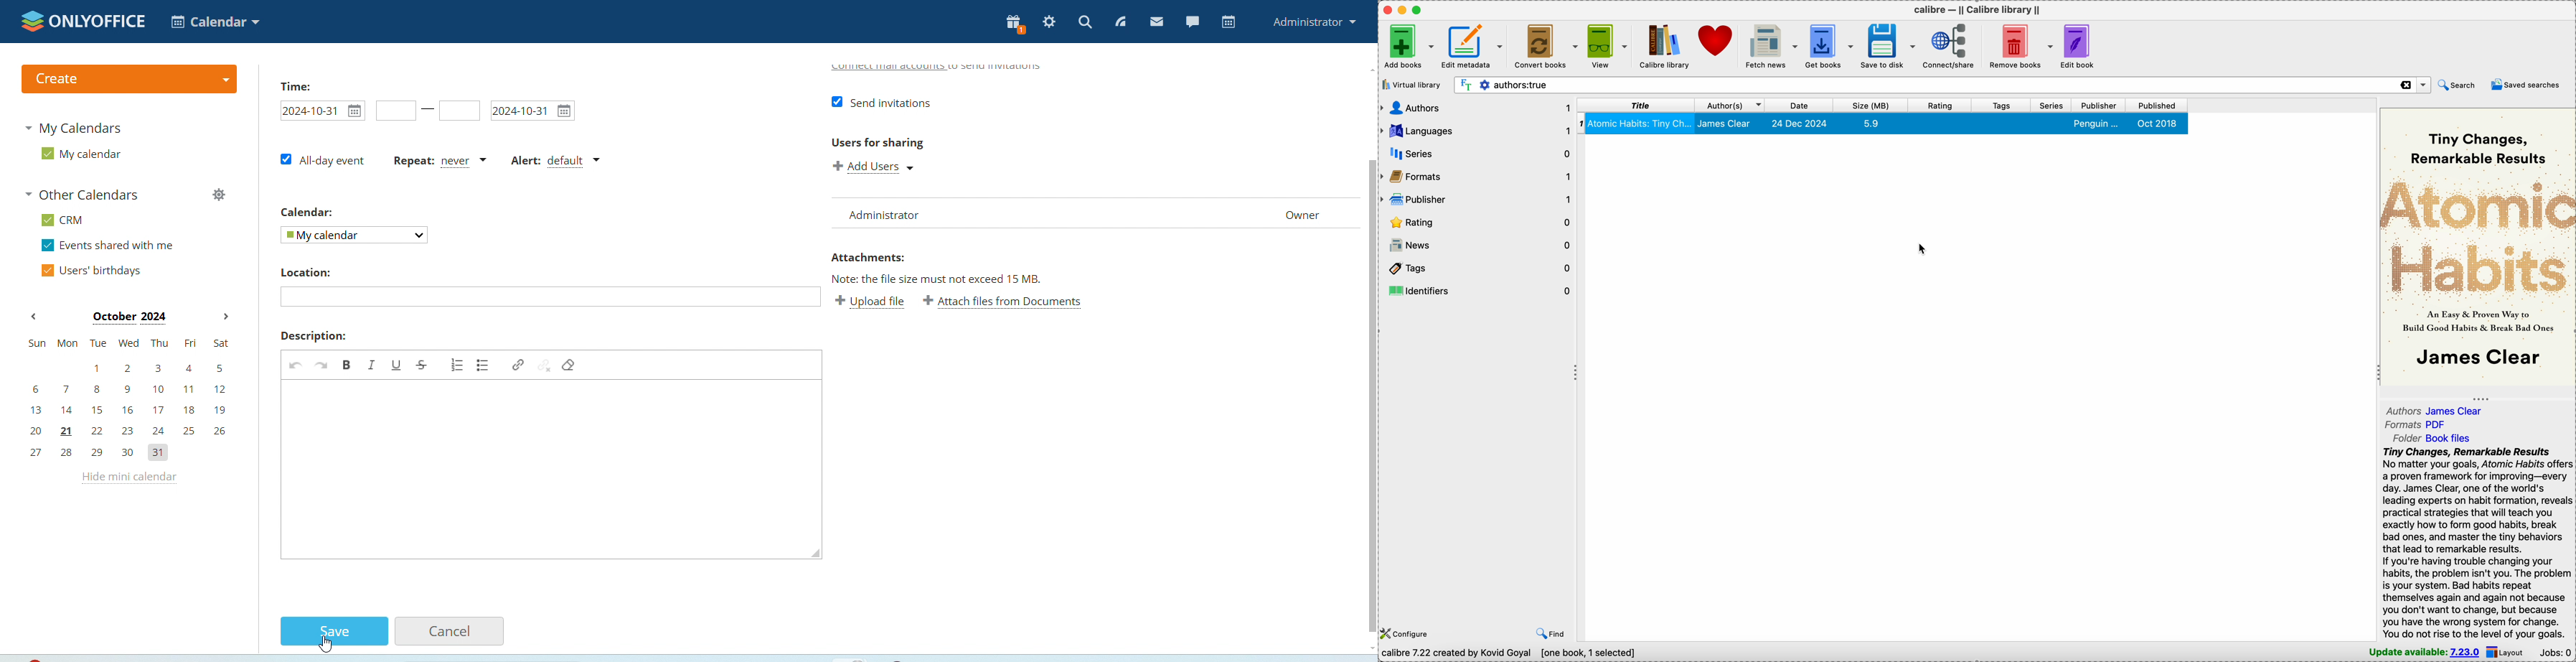 Image resolution: width=2576 pixels, height=672 pixels. What do you see at coordinates (1419, 9) in the screenshot?
I see `maximize Calibre` at bounding box center [1419, 9].